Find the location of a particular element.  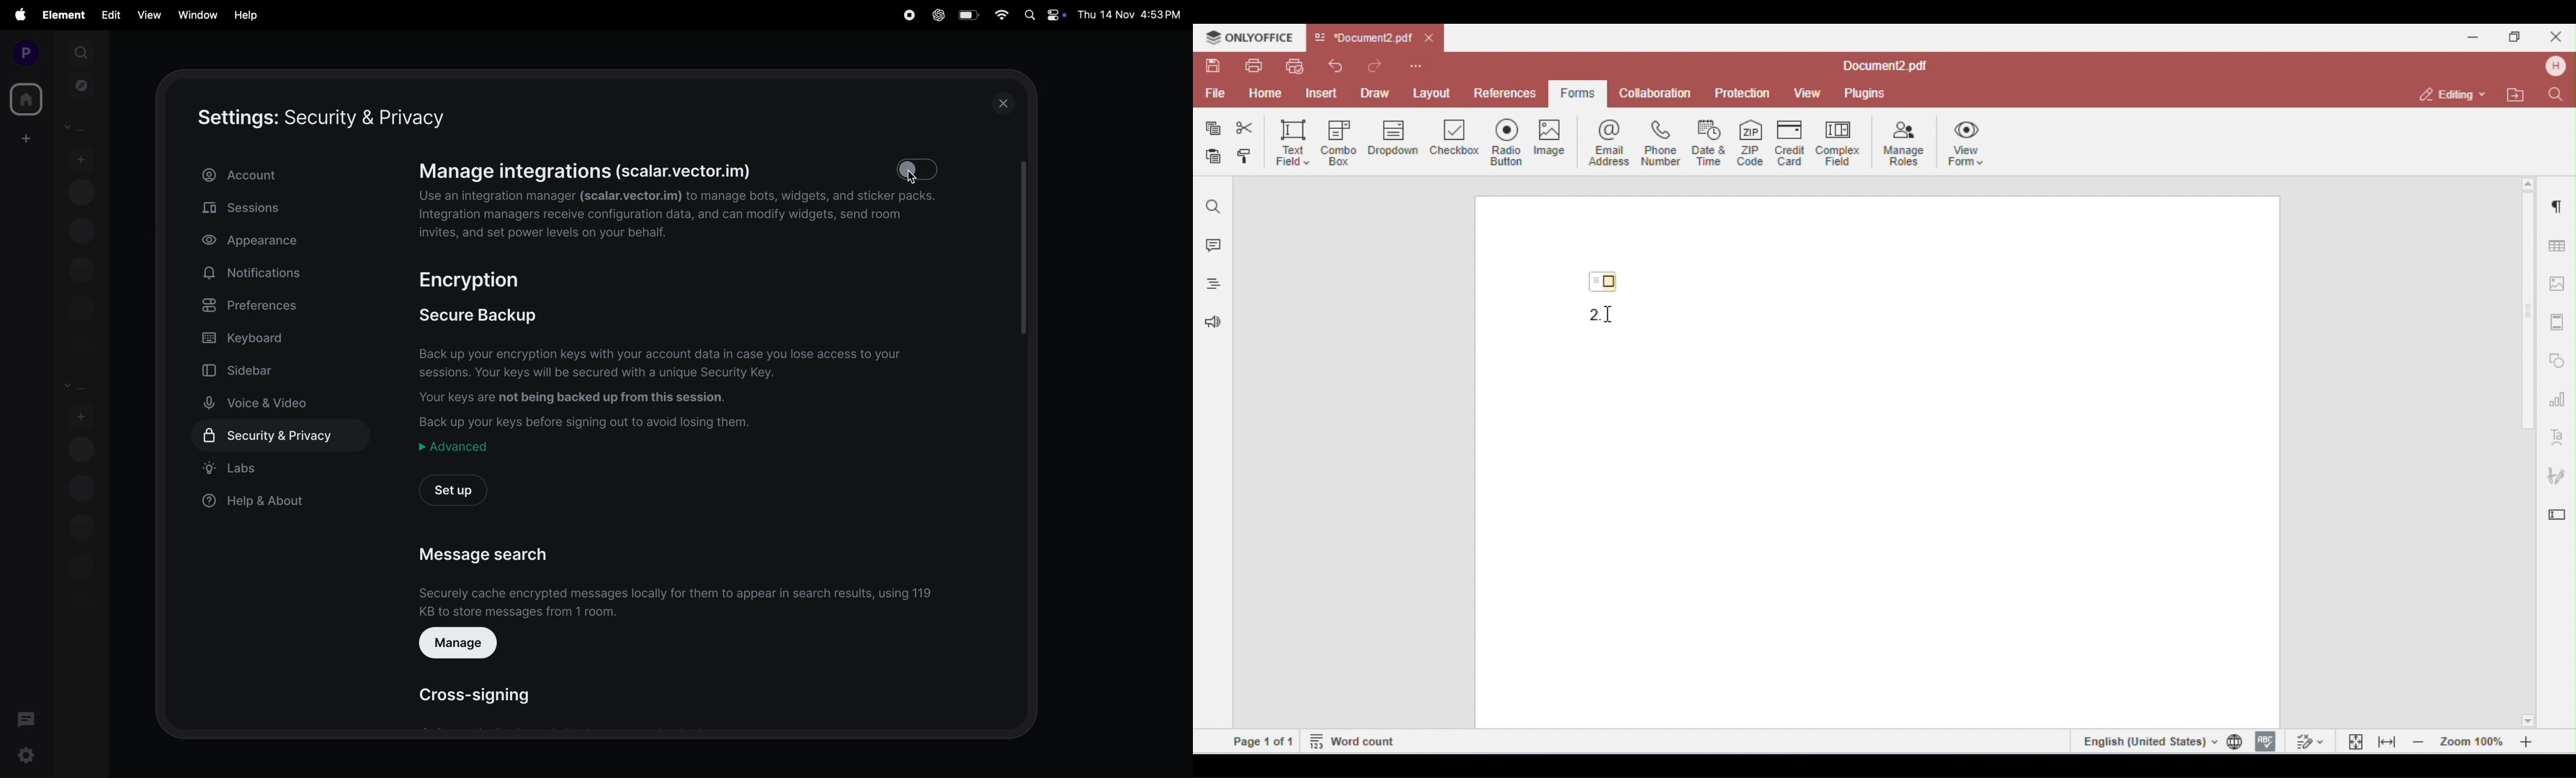

labs is located at coordinates (236, 468).